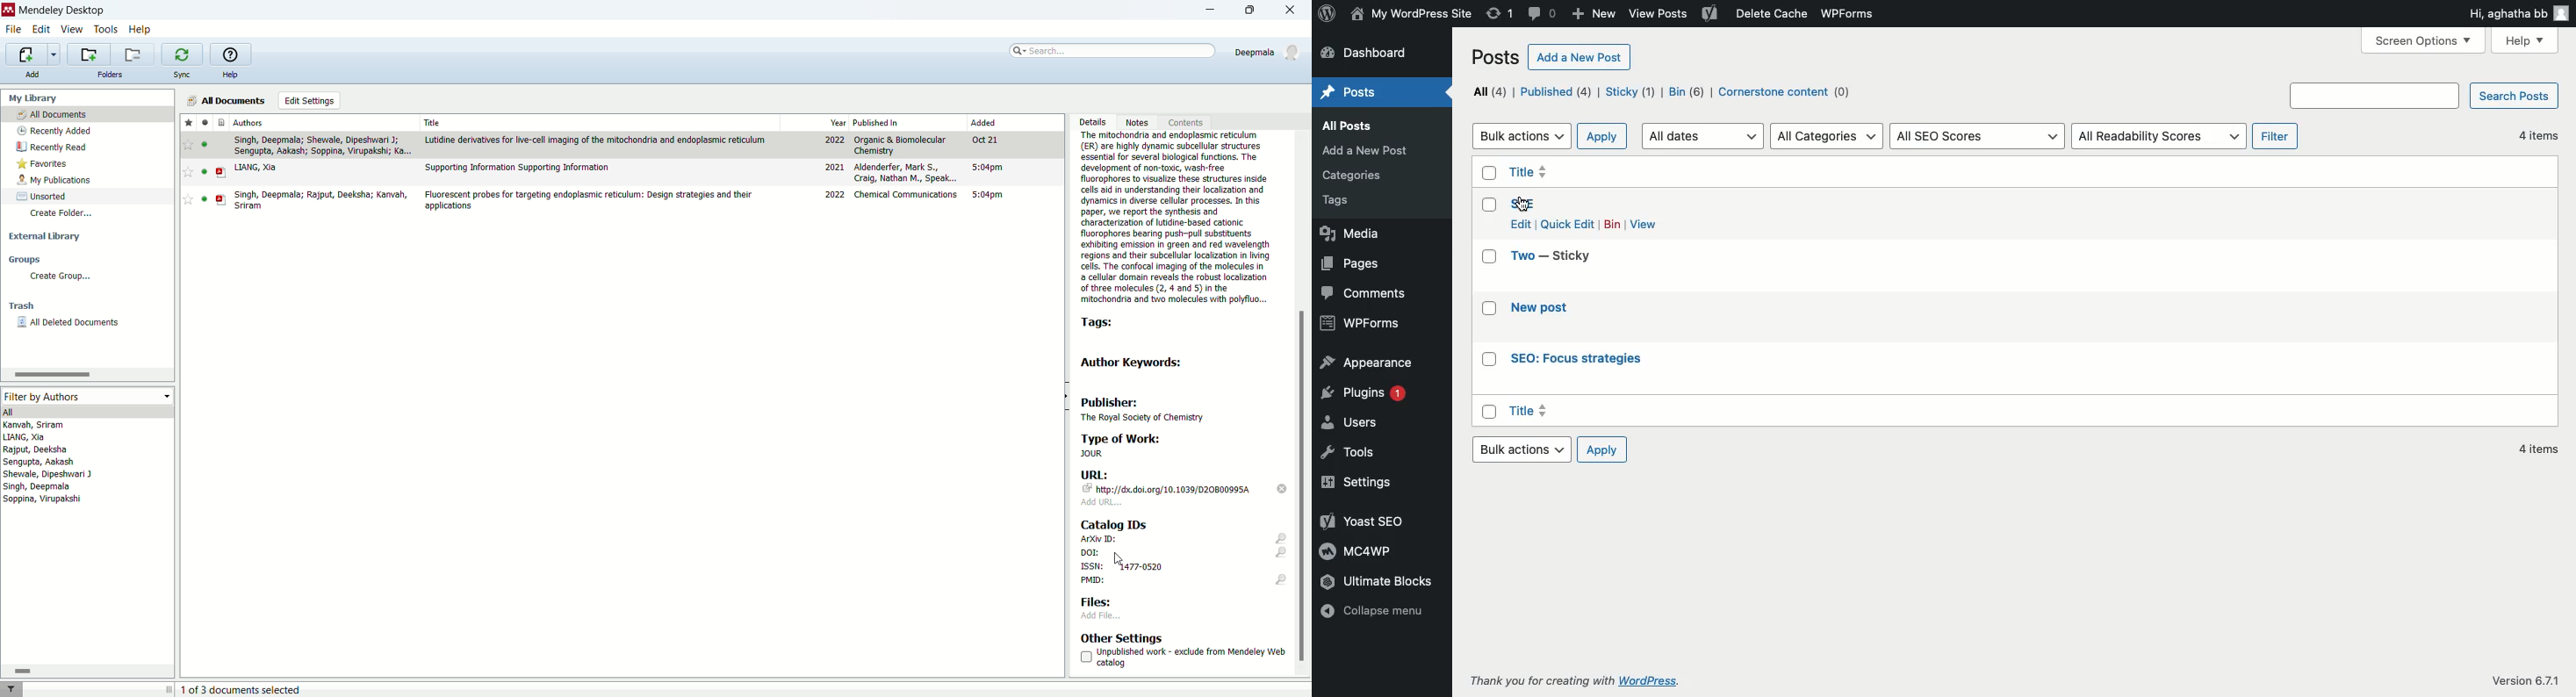 This screenshot has width=2576, height=700. I want to click on Ultimate Blocks, so click(1386, 582).